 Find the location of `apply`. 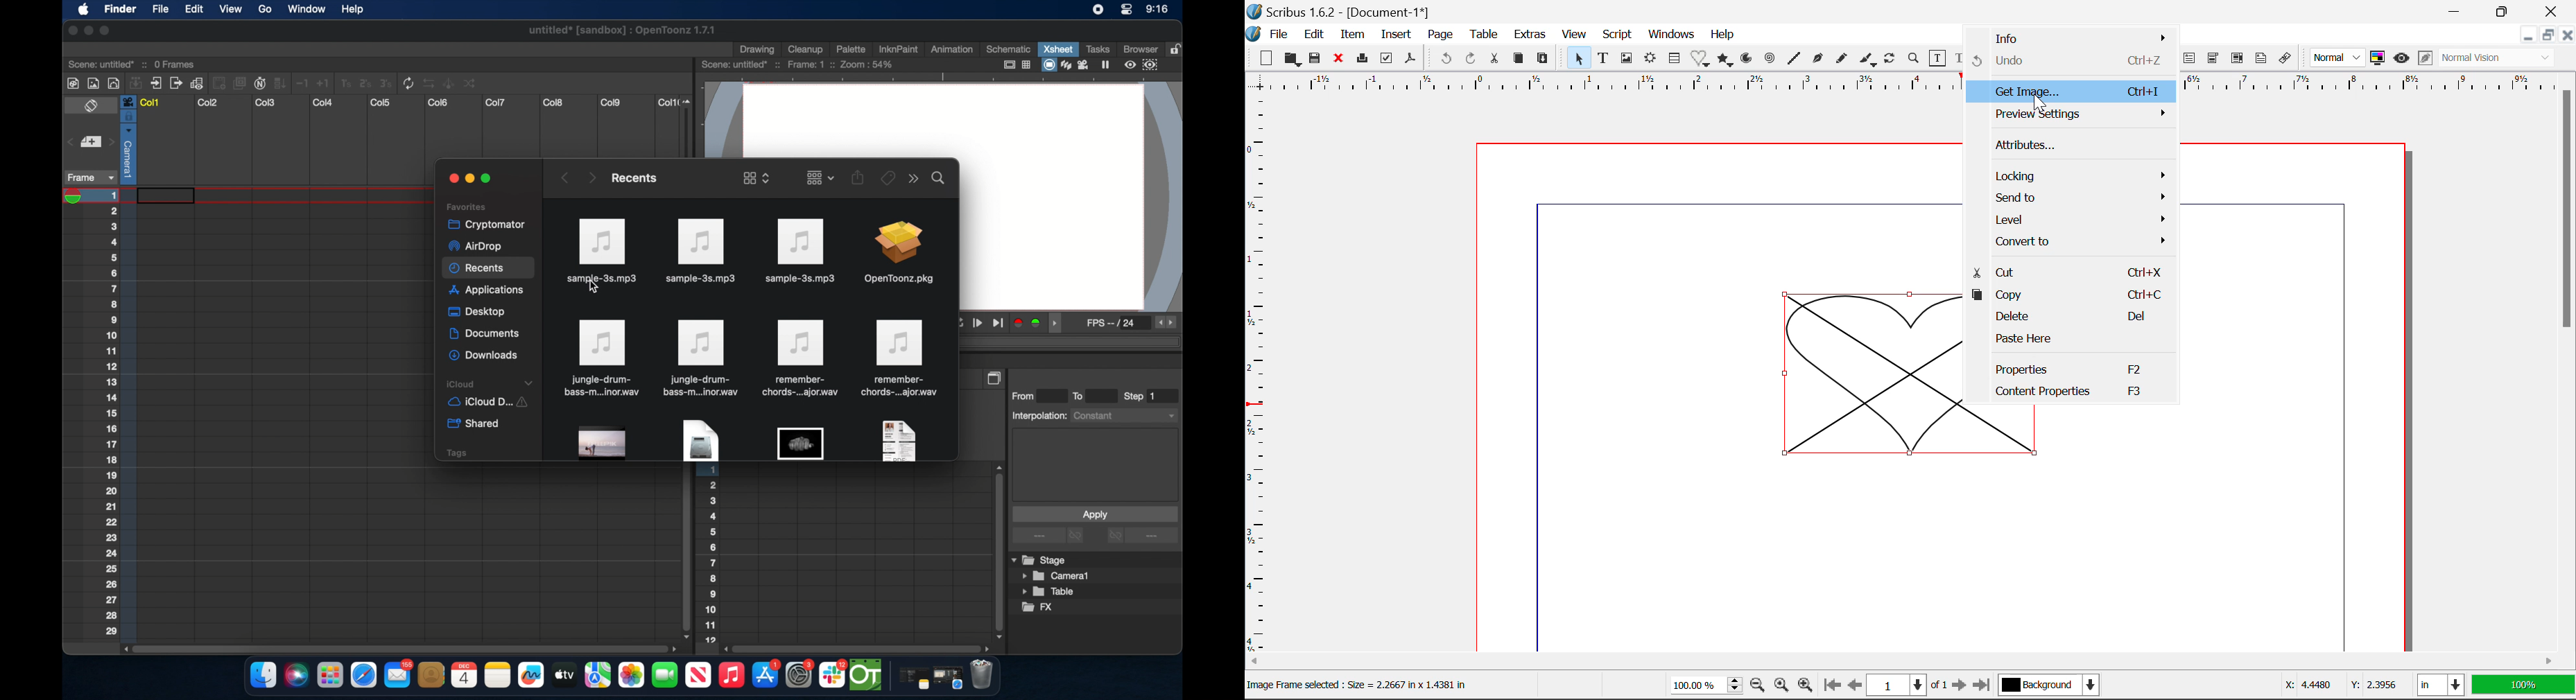

apply is located at coordinates (1095, 514).